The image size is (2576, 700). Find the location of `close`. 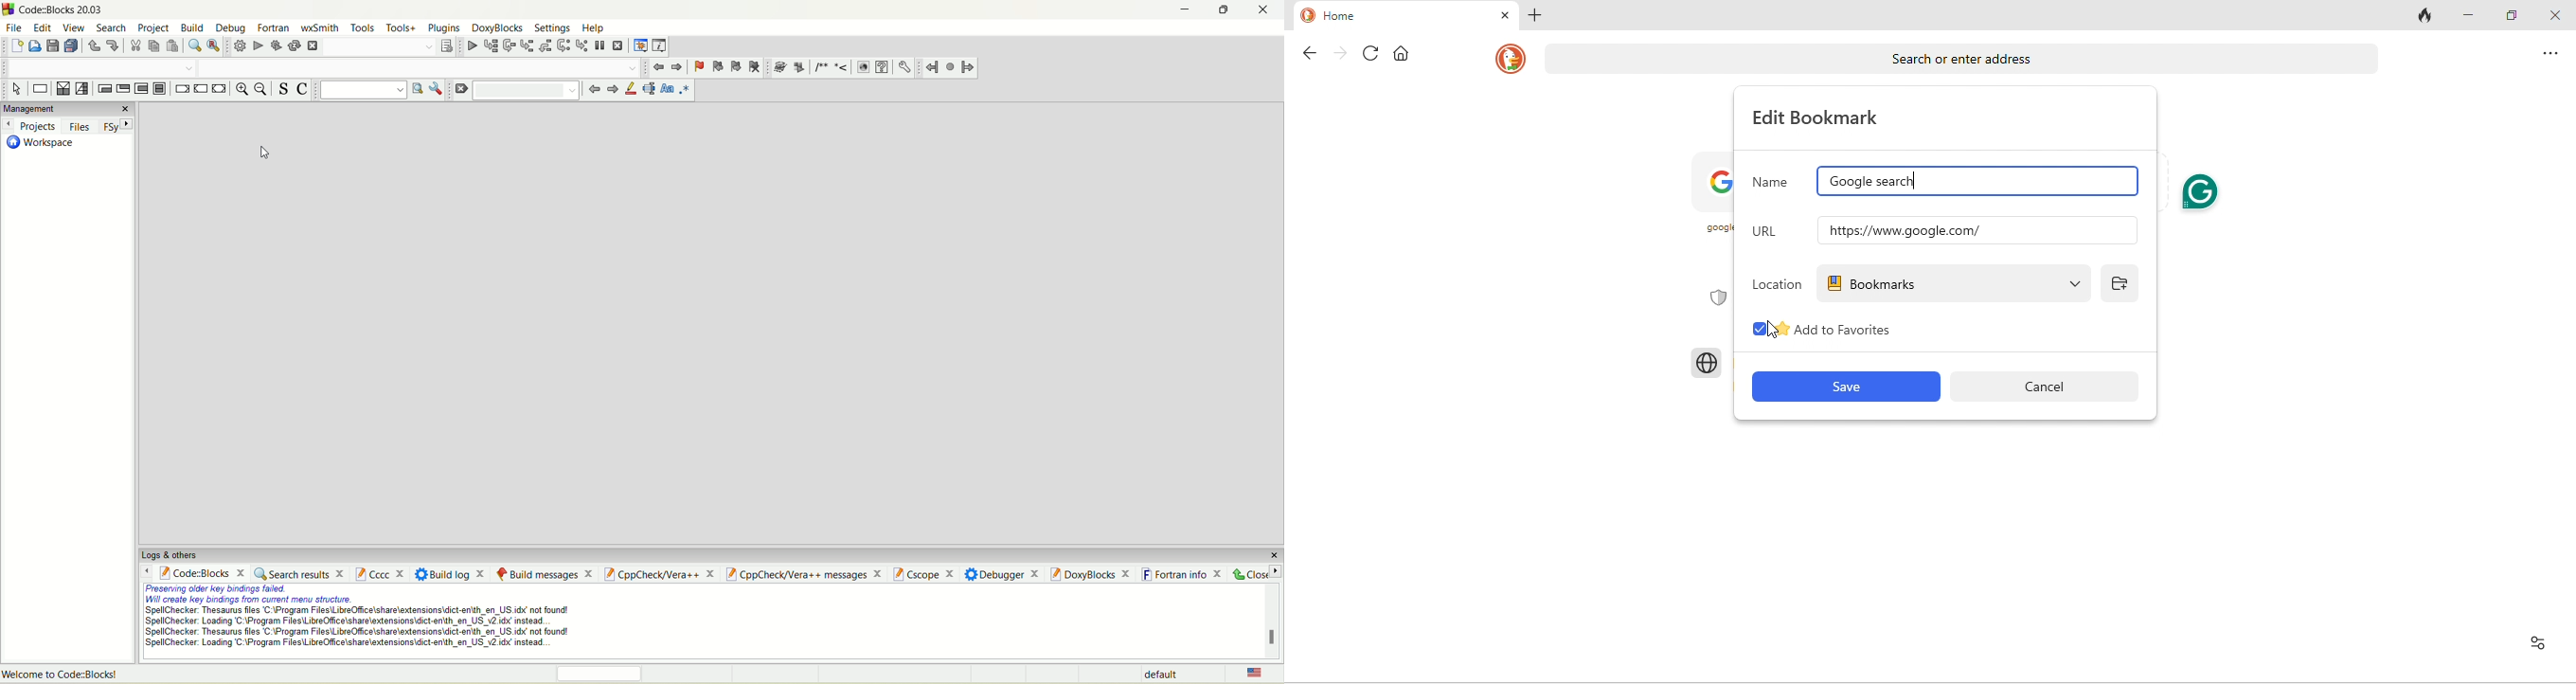

close is located at coordinates (1265, 15).